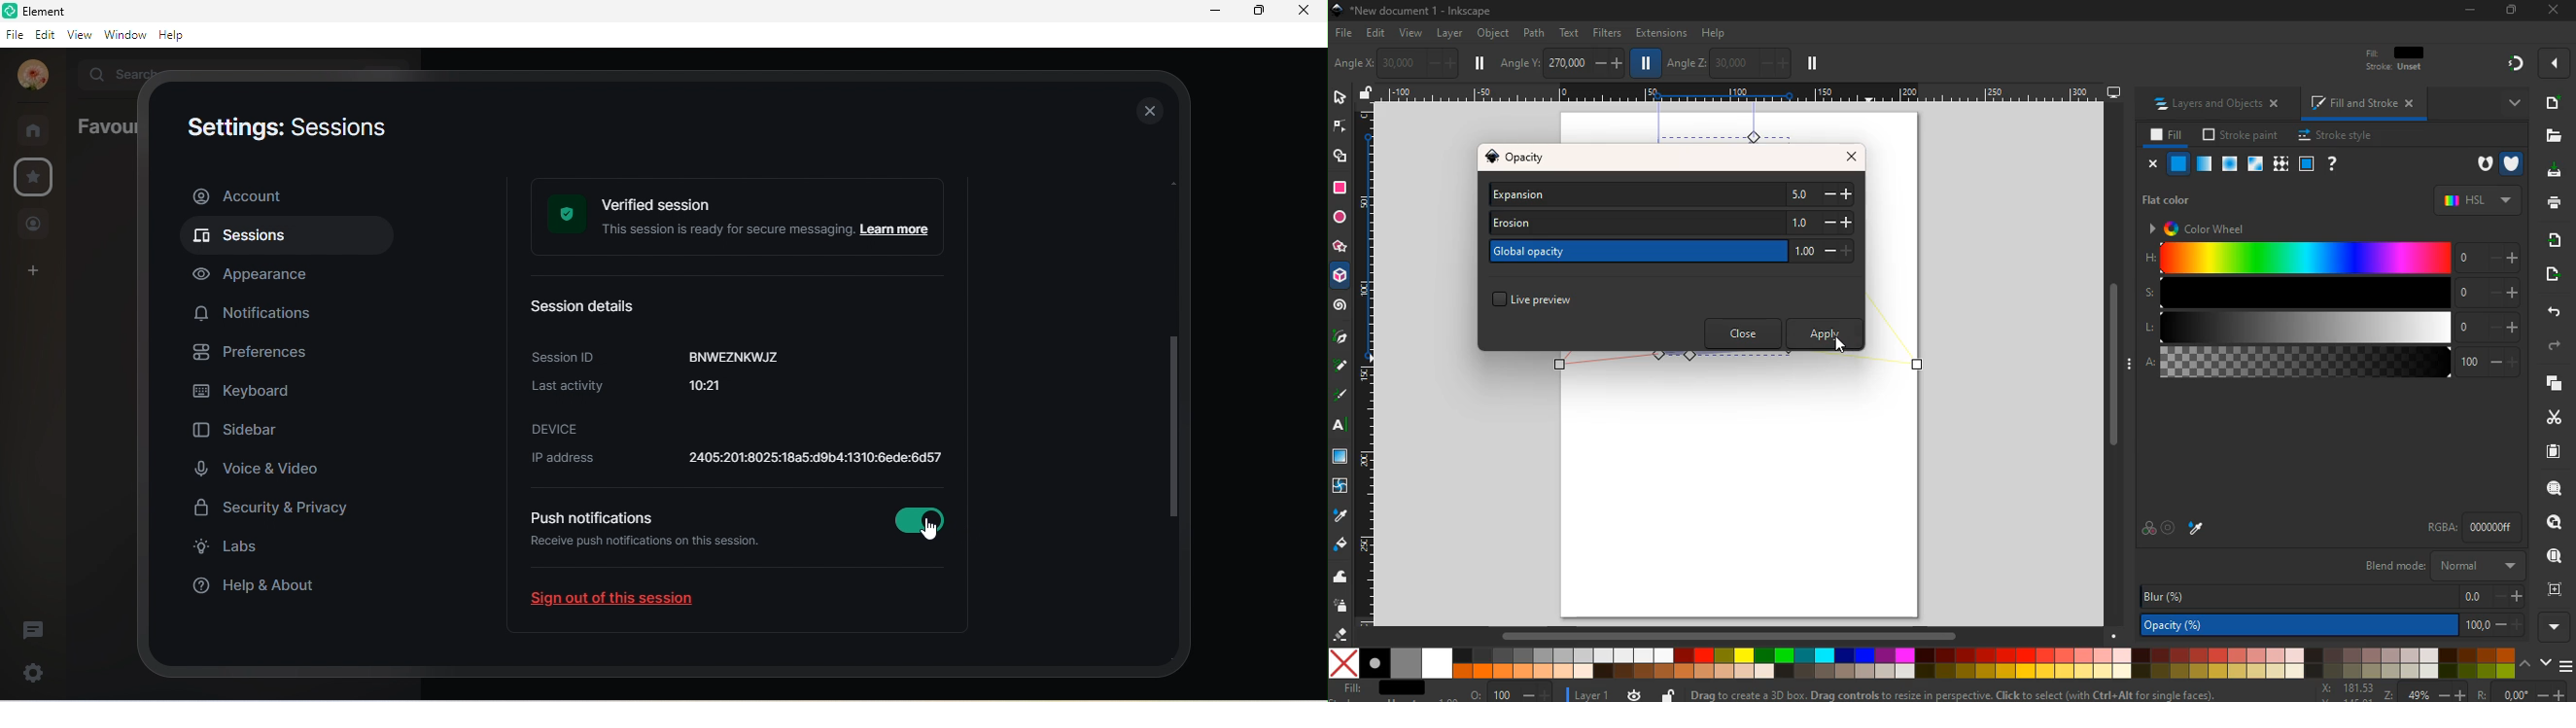 The image size is (2576, 728). Describe the element at coordinates (1588, 693) in the screenshot. I see `layer` at that location.